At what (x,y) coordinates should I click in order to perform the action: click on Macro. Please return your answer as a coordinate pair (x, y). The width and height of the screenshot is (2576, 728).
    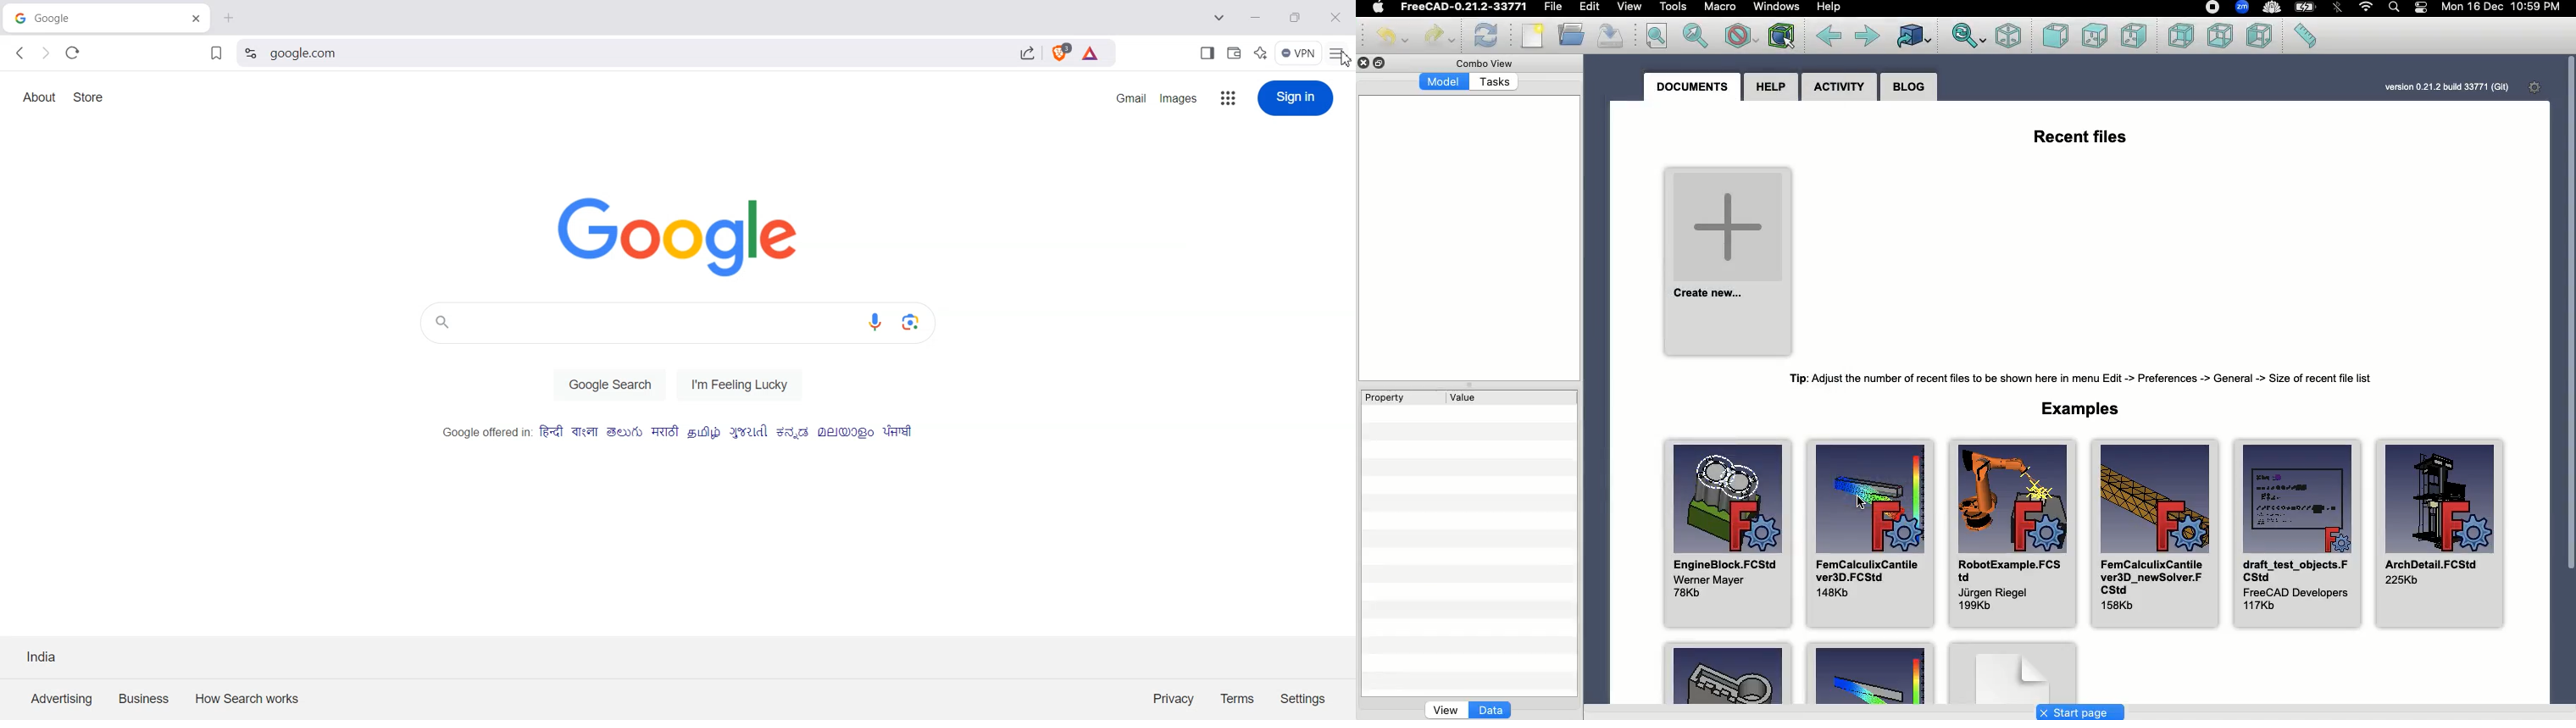
    Looking at the image, I should click on (1721, 8).